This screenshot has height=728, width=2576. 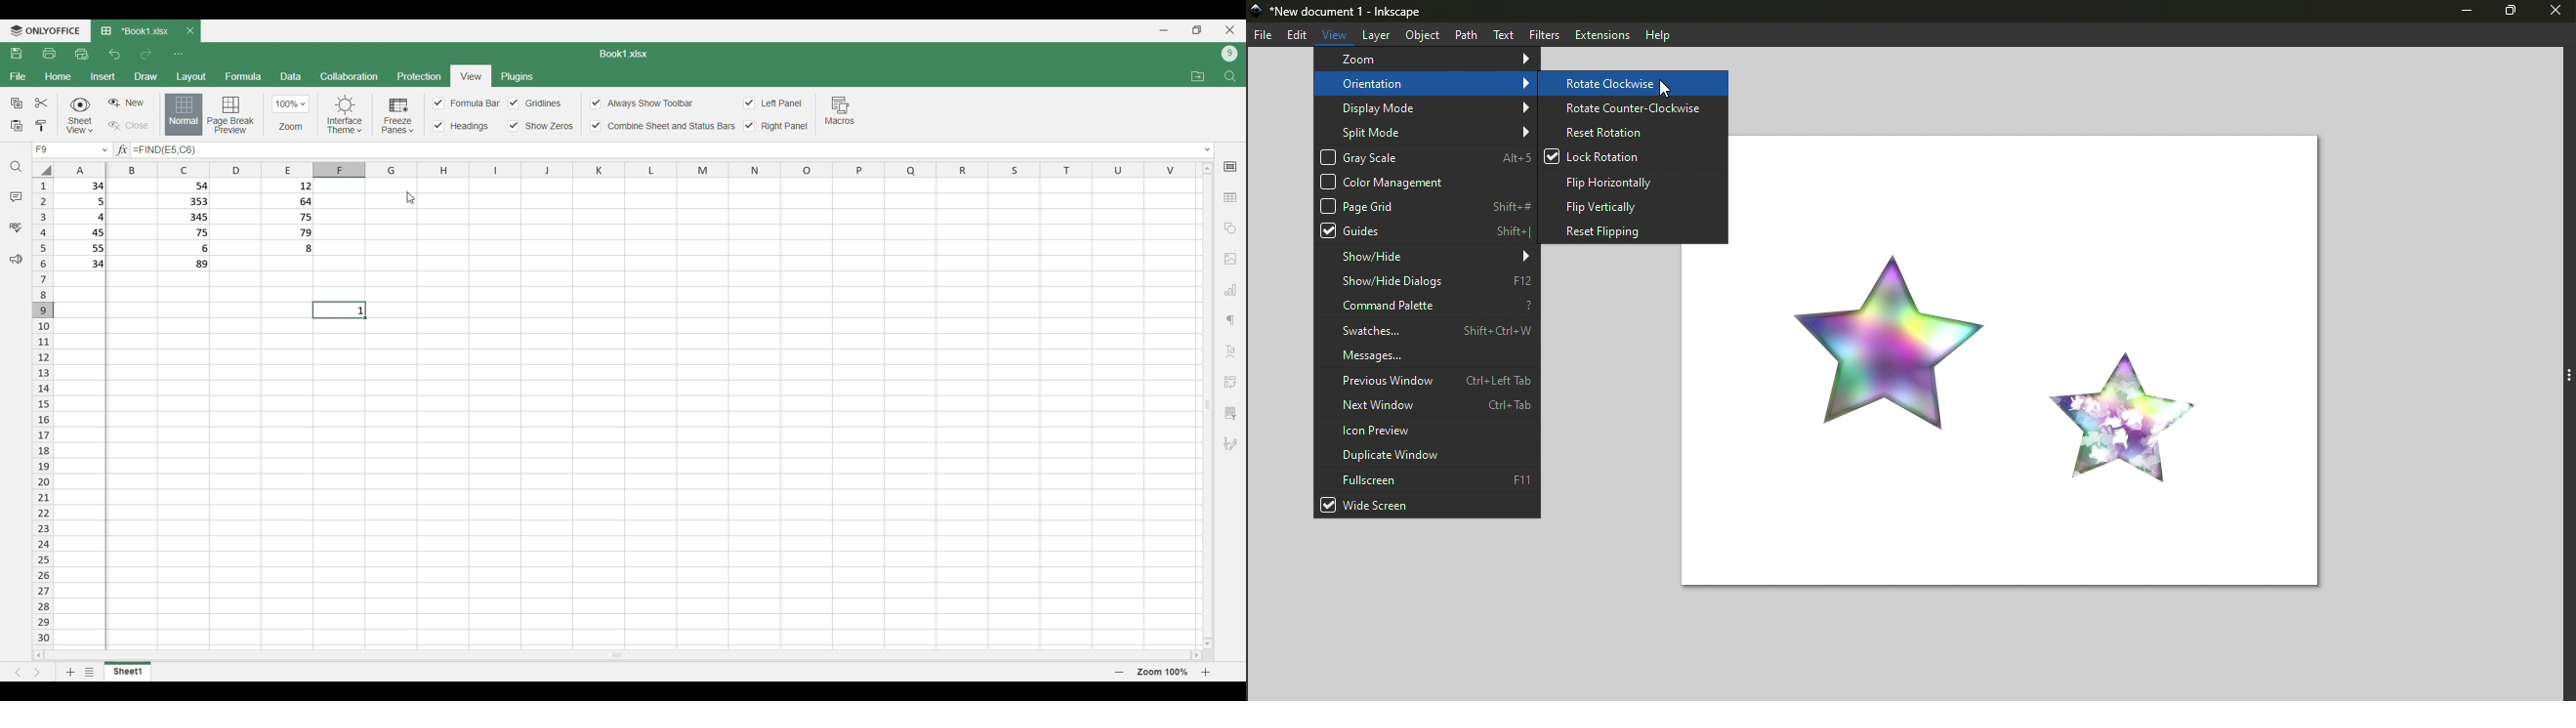 I want to click on Undo, so click(x=116, y=55).